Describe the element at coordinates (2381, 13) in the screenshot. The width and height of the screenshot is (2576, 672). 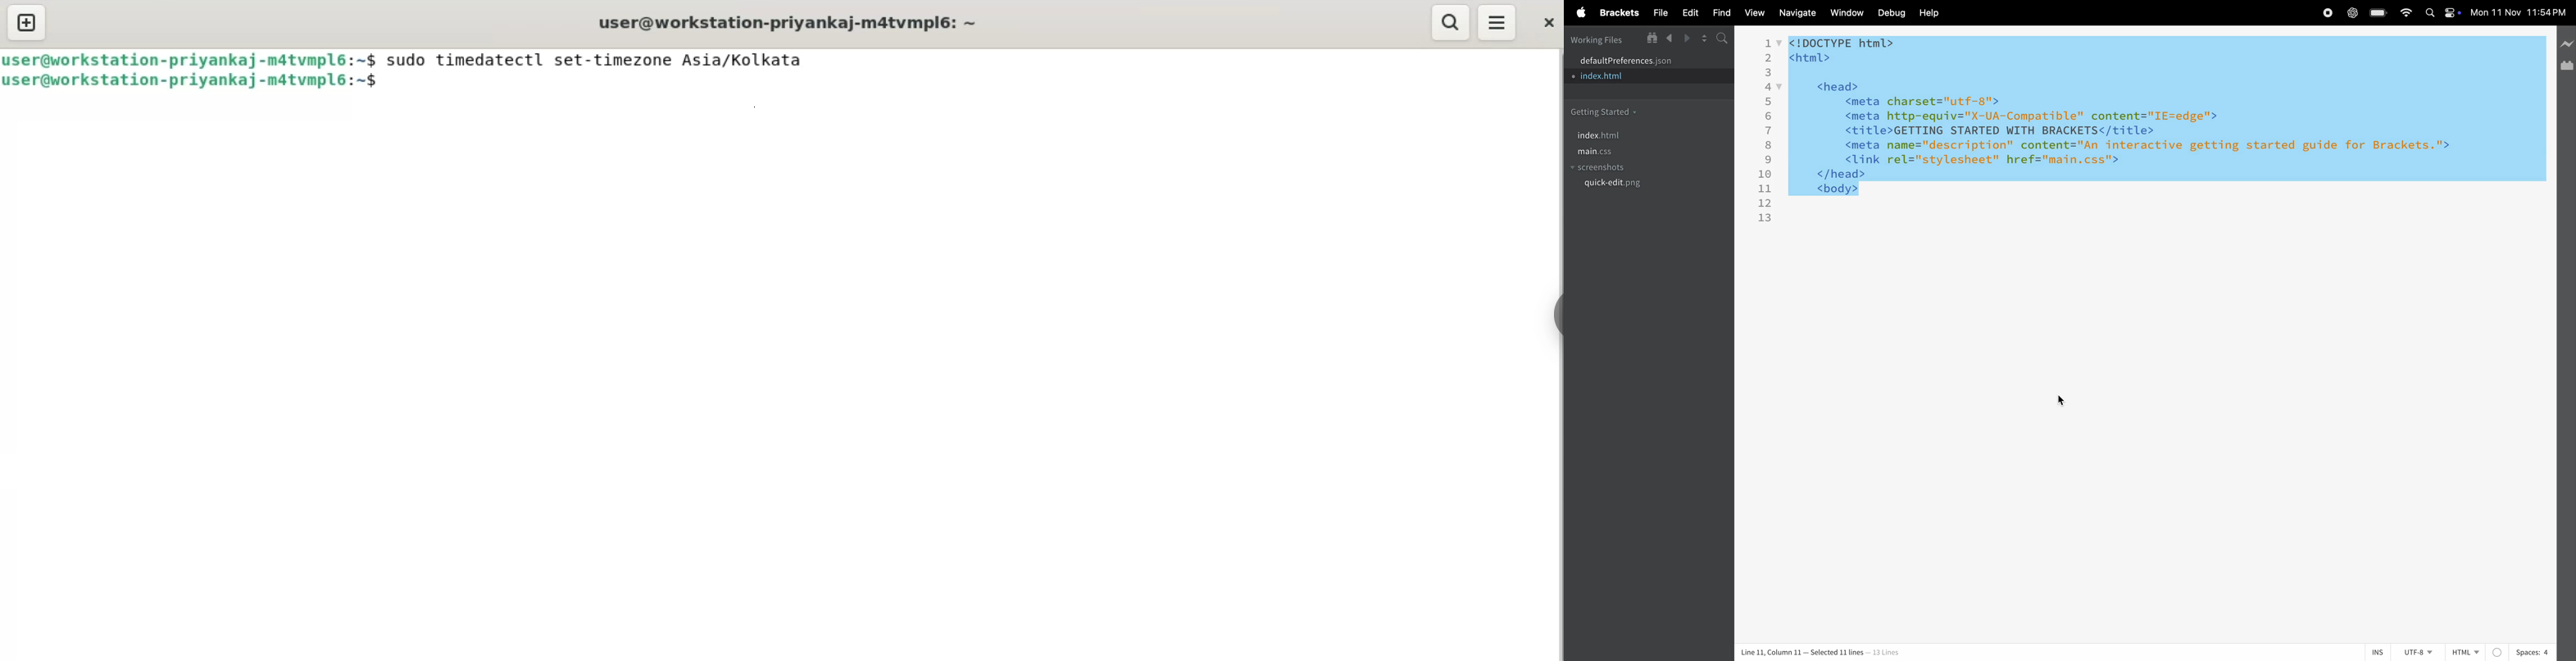
I see `battery` at that location.